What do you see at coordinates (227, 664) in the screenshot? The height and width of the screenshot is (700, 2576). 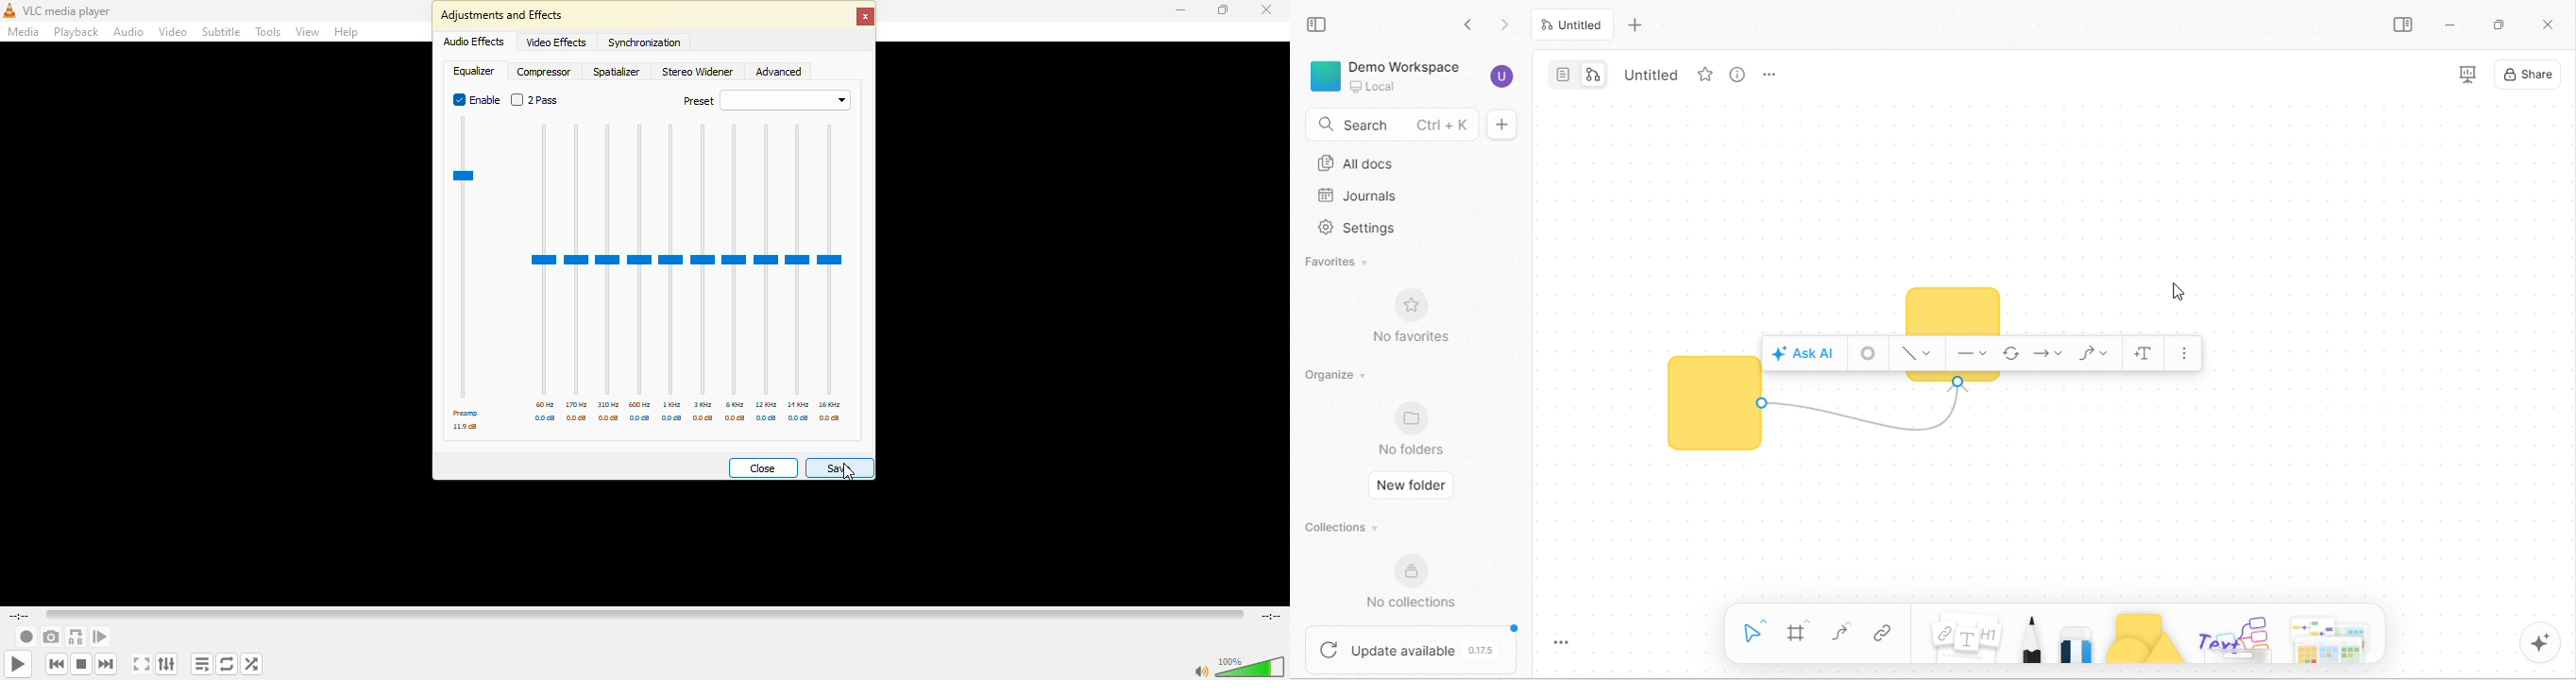 I see `click to toggle between loop all, loop one and no loop` at bounding box center [227, 664].